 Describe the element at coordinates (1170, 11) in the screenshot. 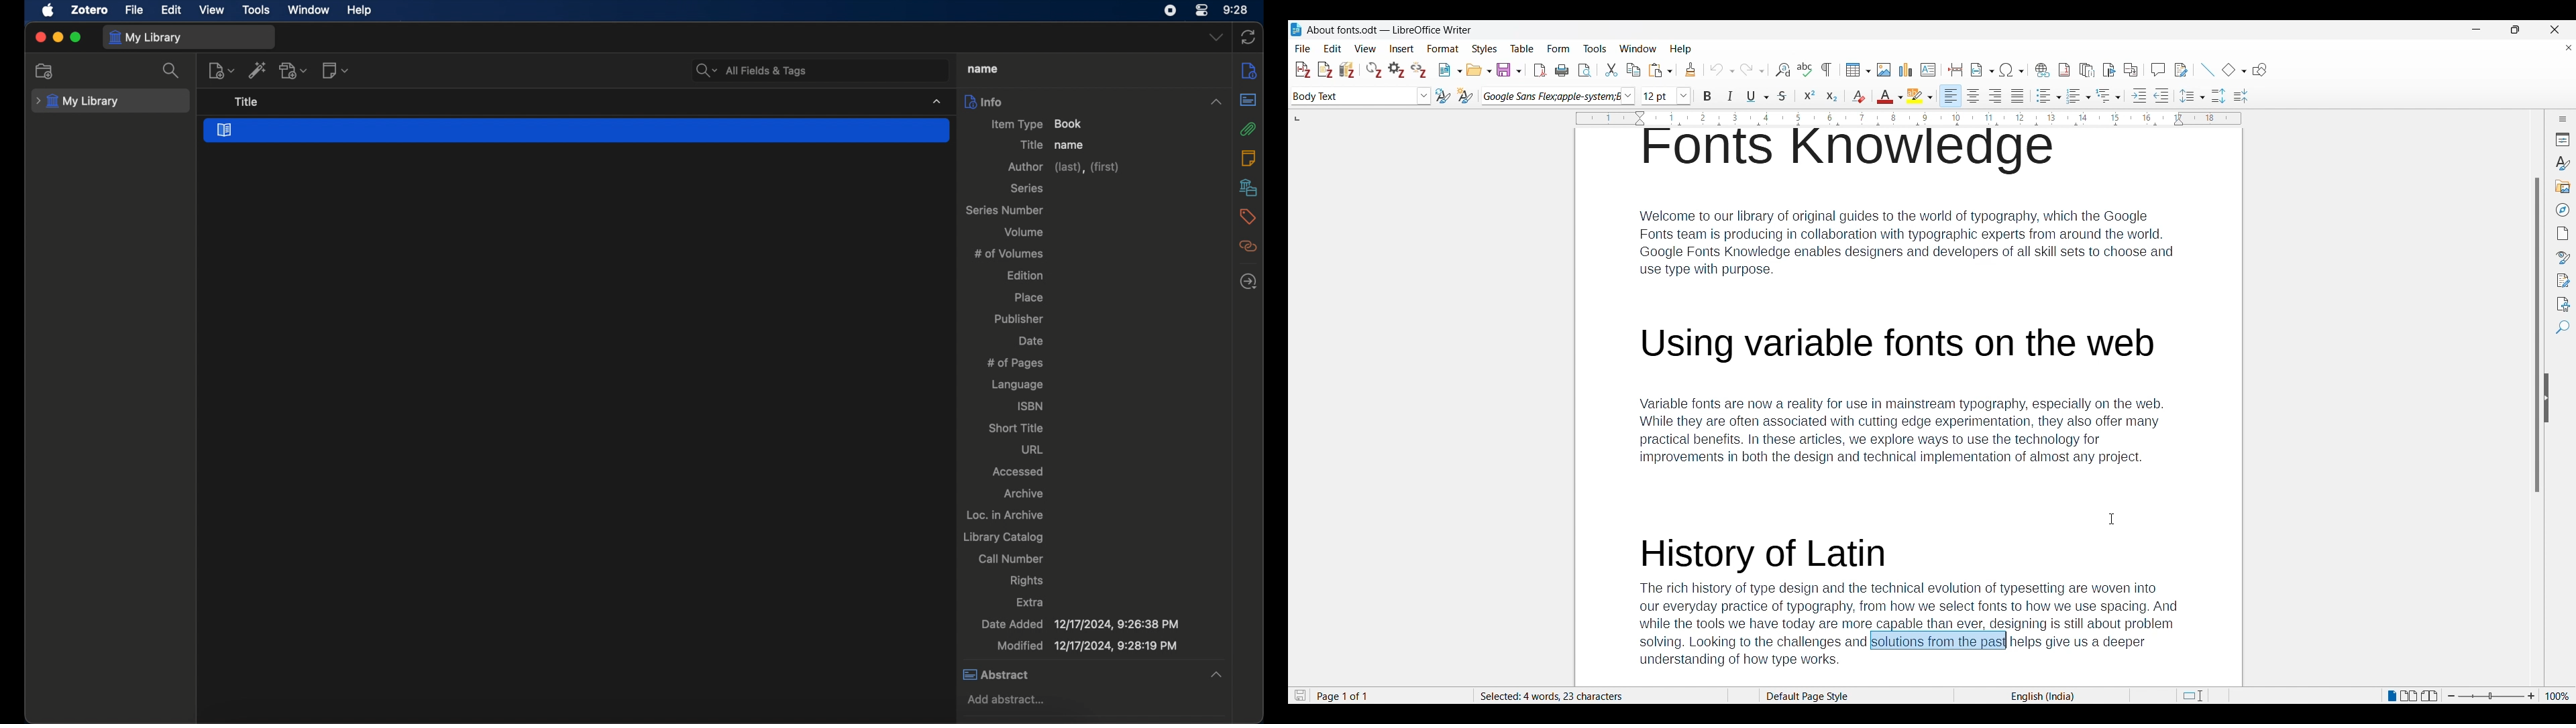

I see `screen recorder icon` at that location.